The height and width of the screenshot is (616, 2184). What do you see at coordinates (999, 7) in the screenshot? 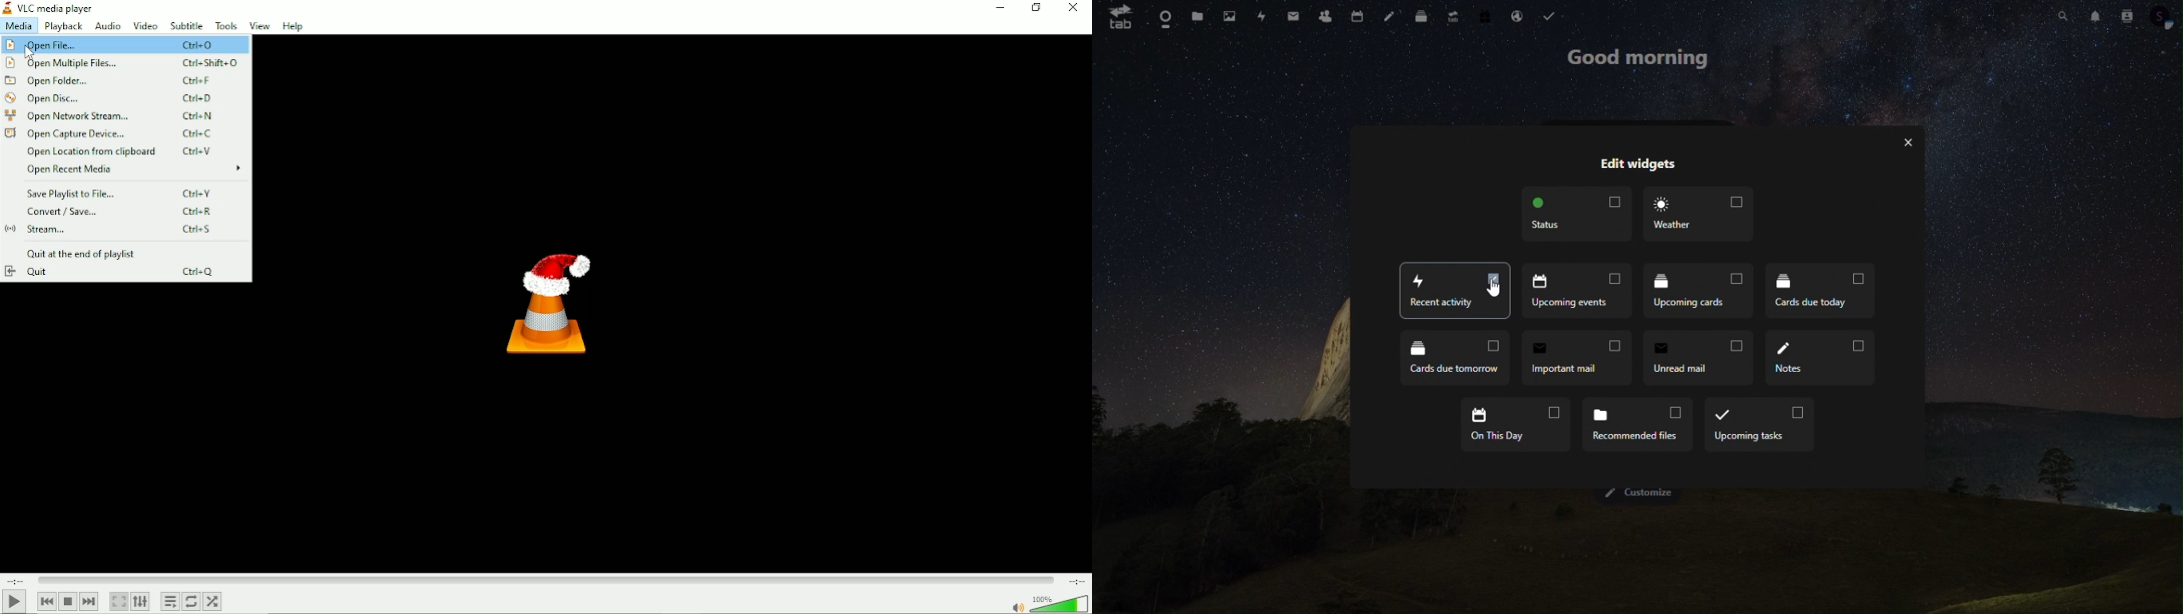
I see `Minimize` at bounding box center [999, 7].